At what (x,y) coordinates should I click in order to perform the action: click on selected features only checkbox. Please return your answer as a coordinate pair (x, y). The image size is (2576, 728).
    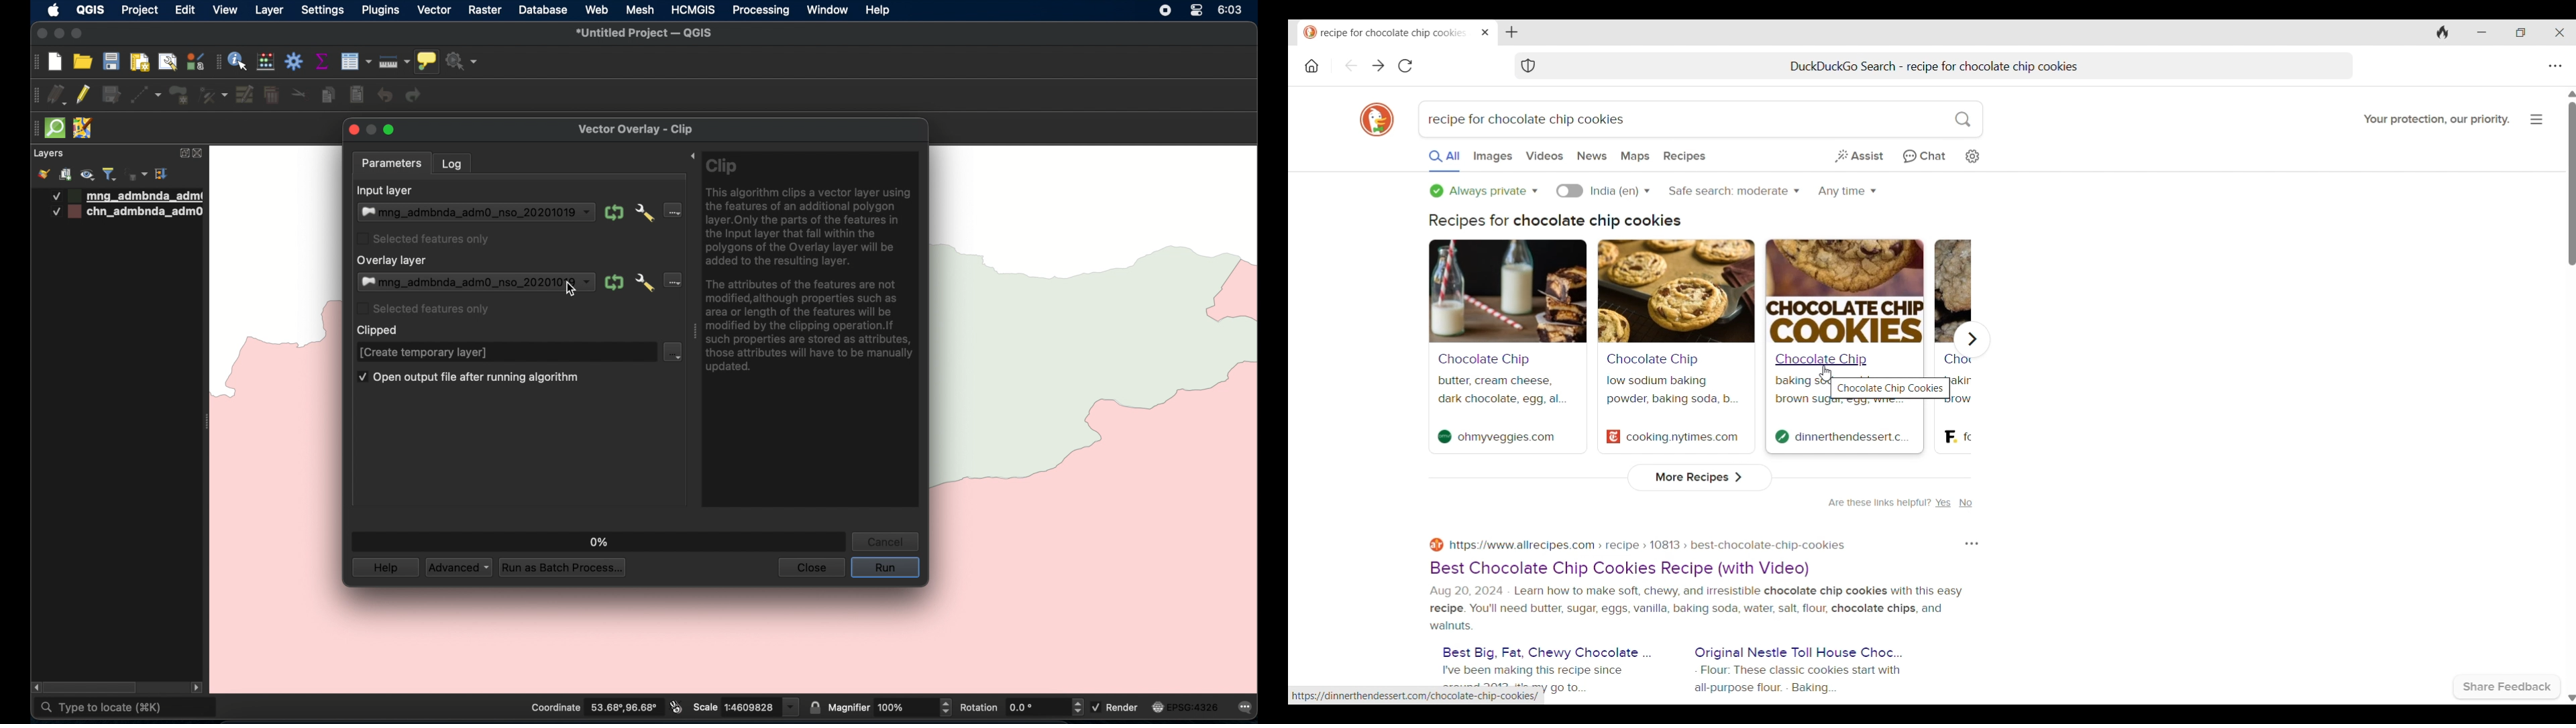
    Looking at the image, I should click on (423, 238).